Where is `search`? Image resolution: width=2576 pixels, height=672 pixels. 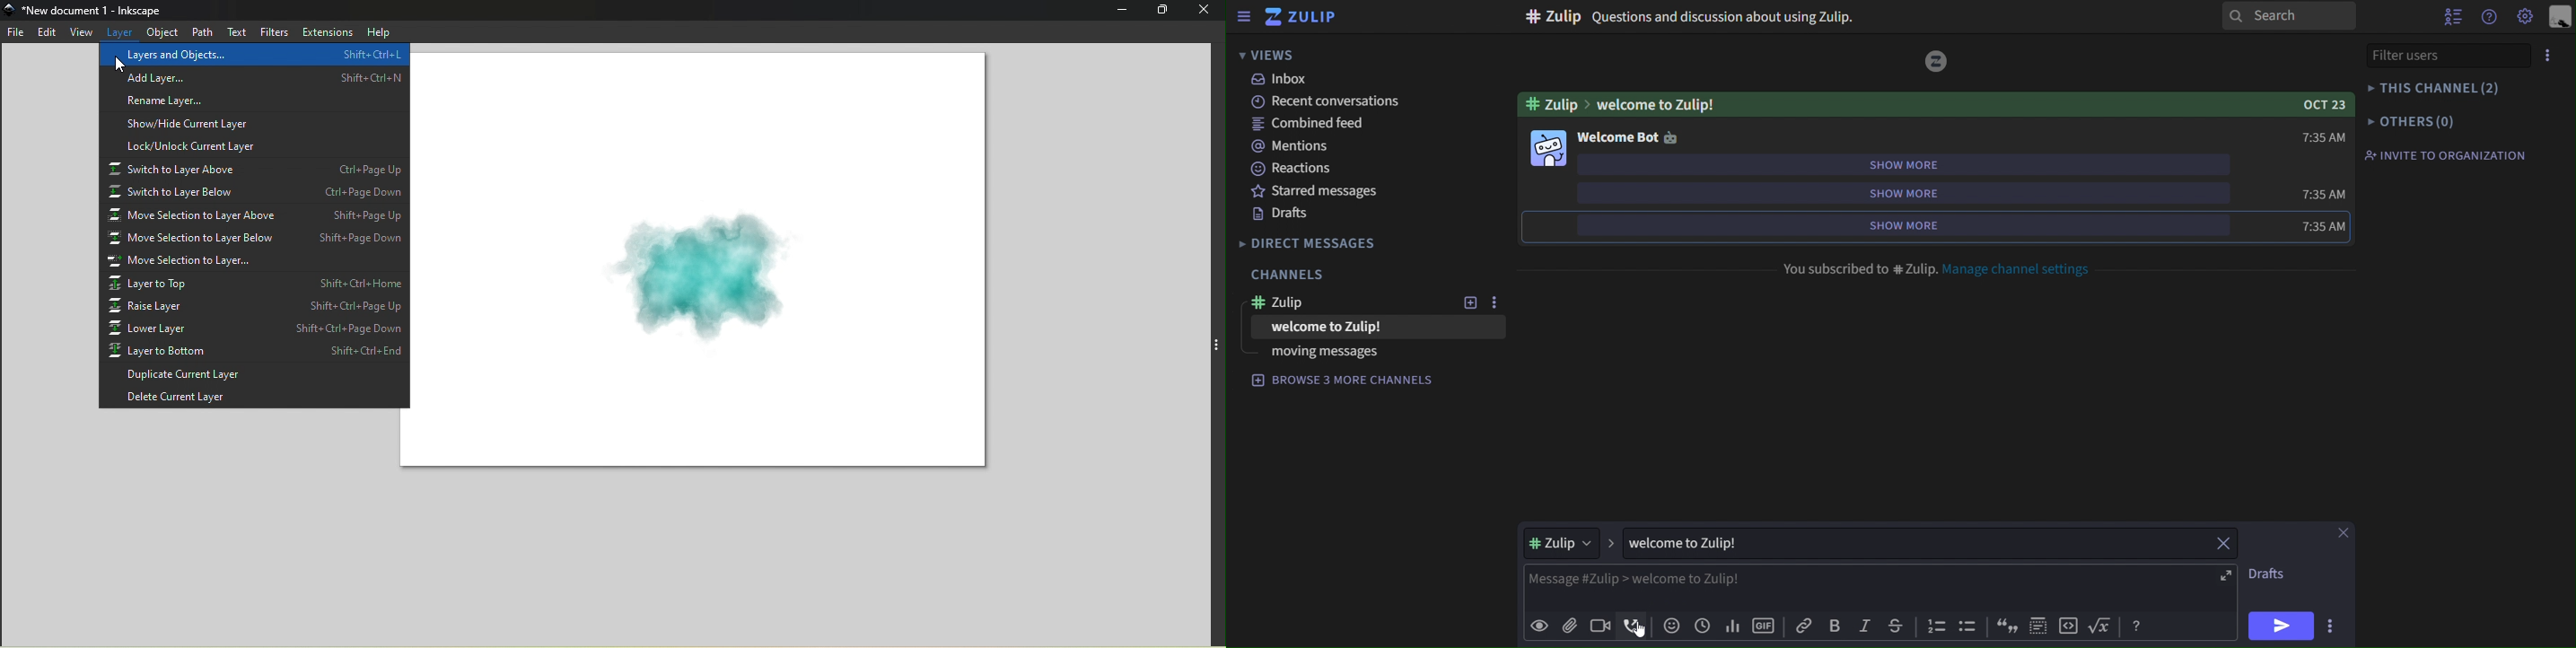
search is located at coordinates (2288, 15).